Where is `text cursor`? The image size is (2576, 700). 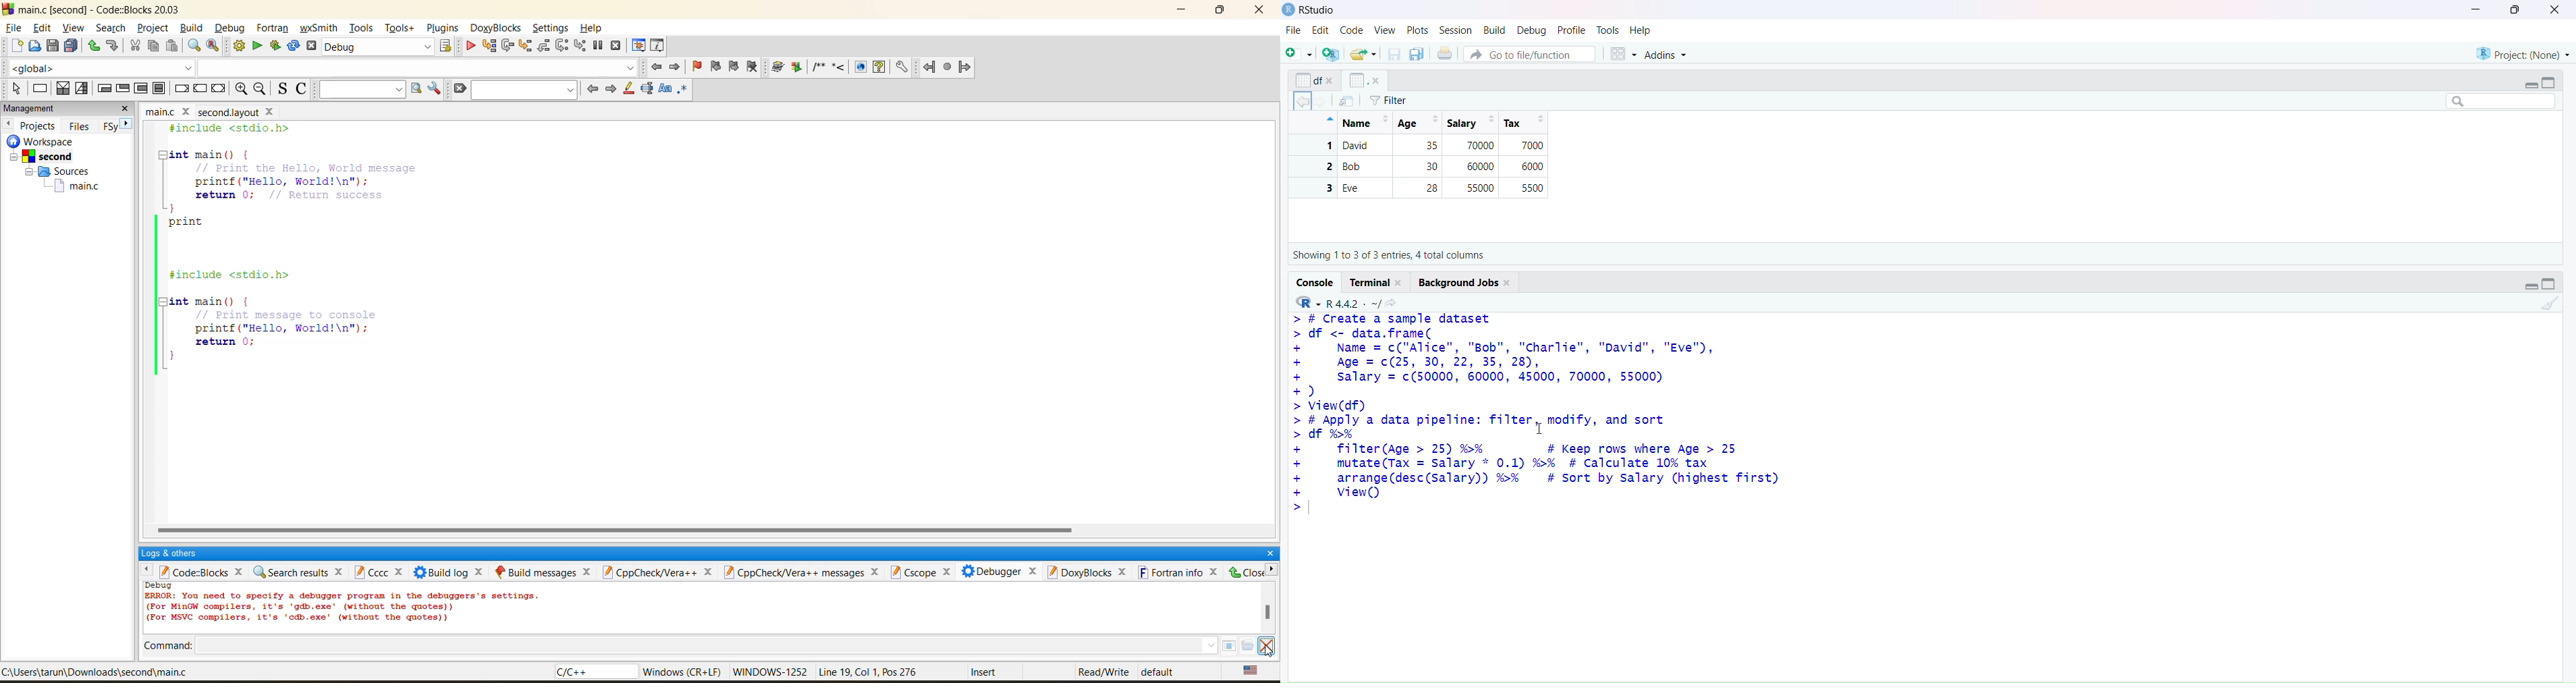 text cursor is located at coordinates (1310, 510).